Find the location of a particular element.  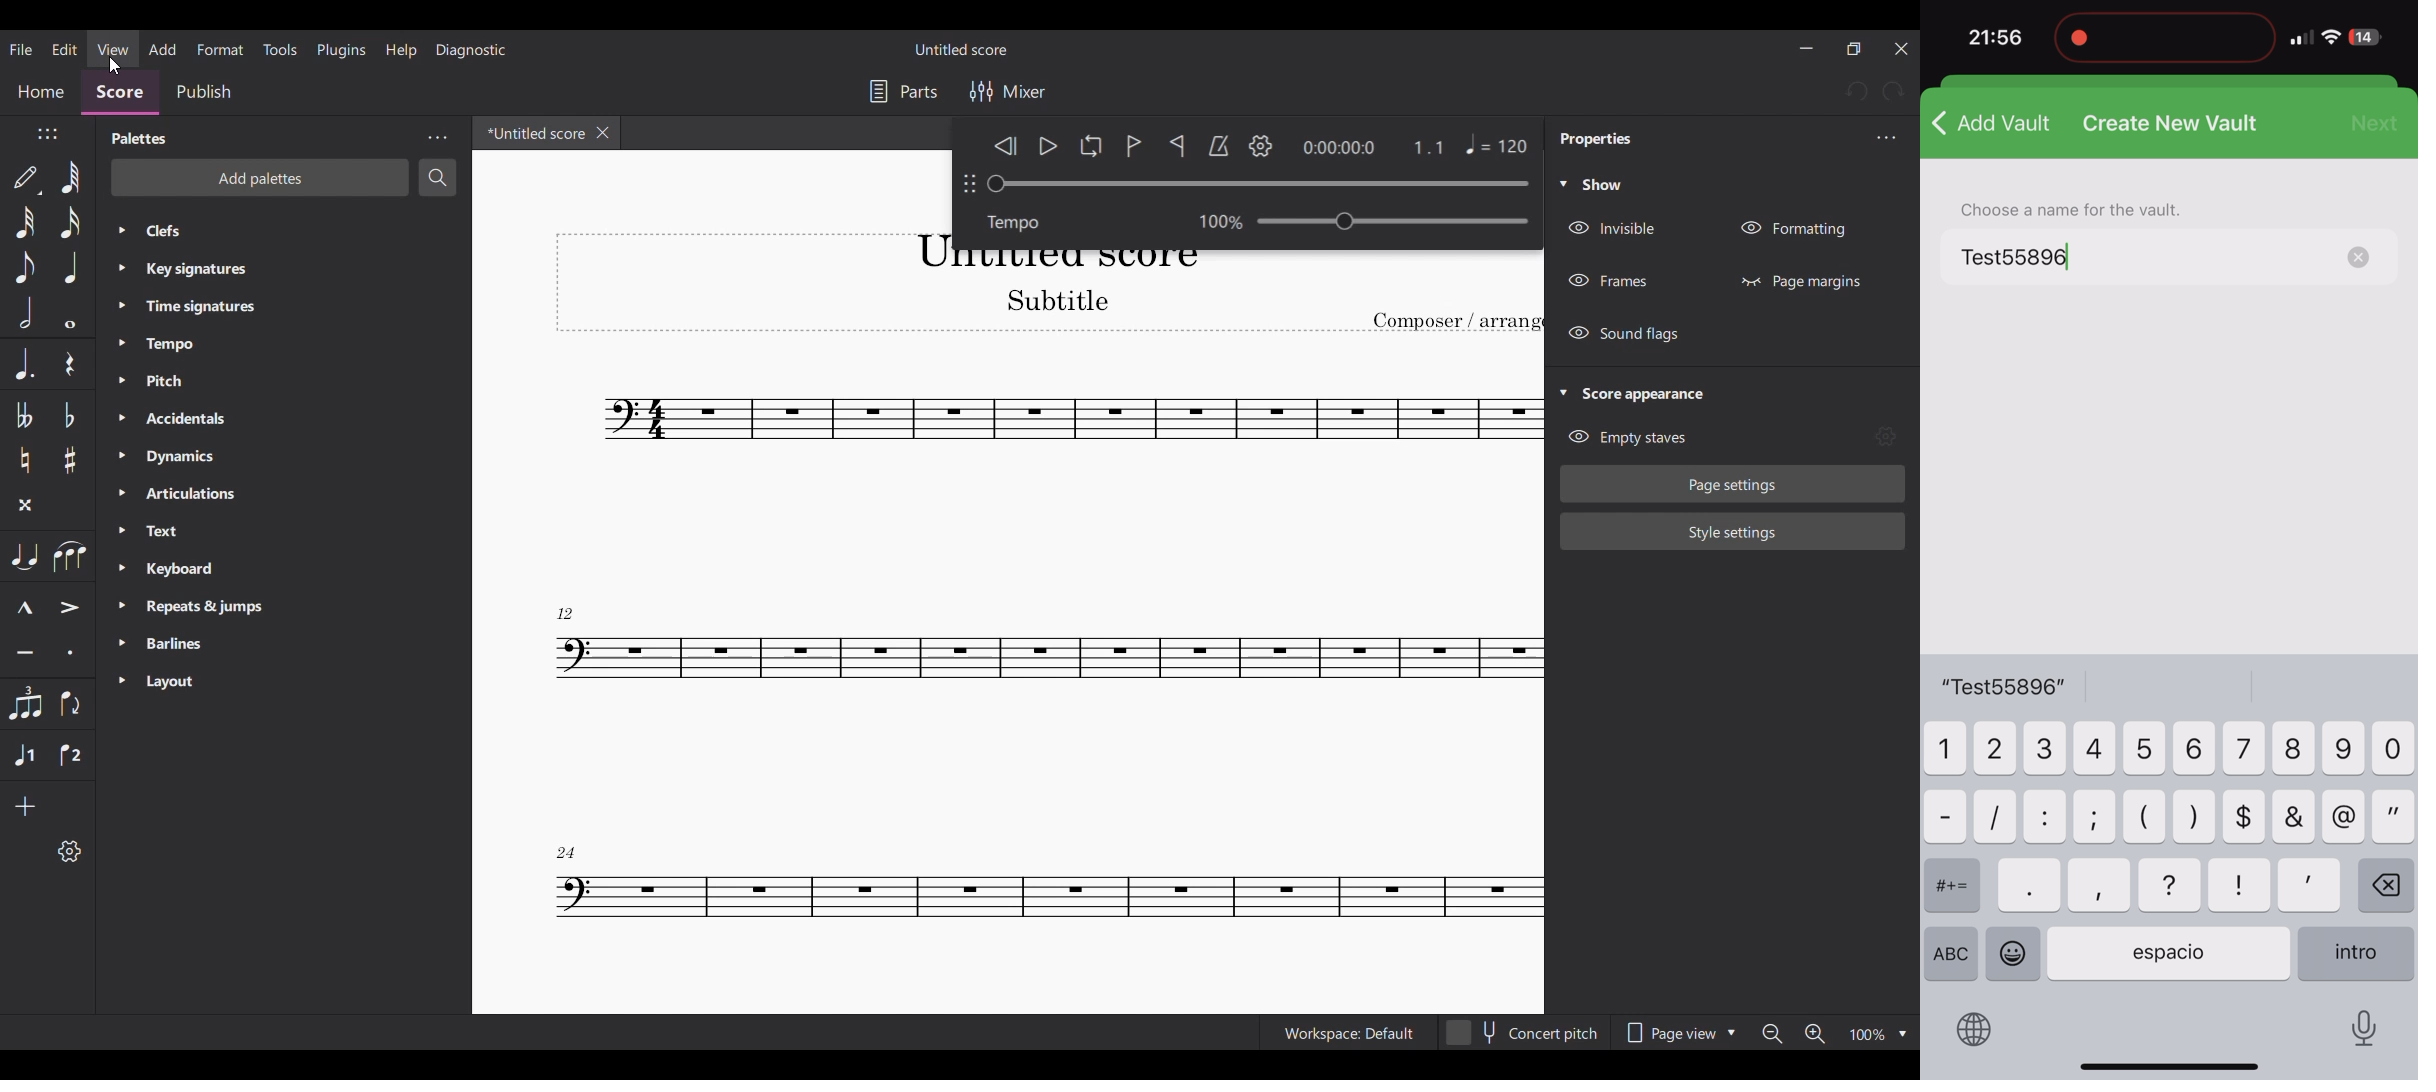

Zoom out is located at coordinates (1772, 1033).